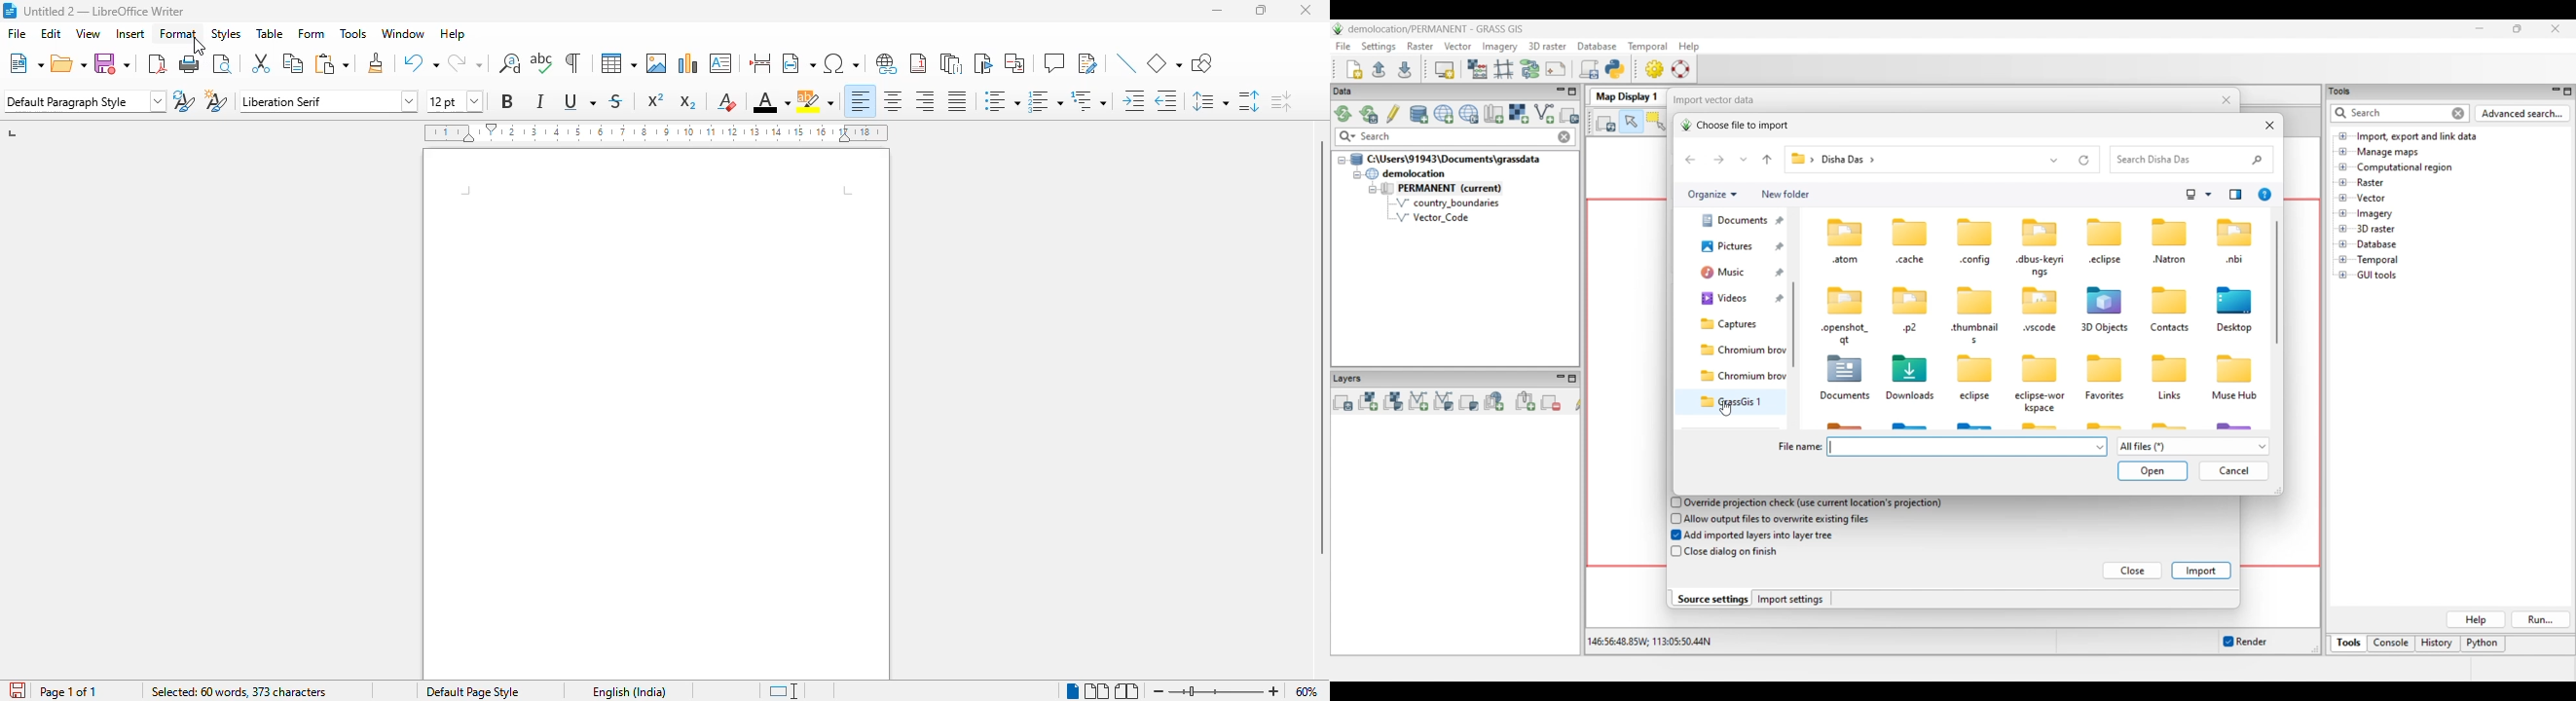 The height and width of the screenshot is (728, 2576). Describe the element at coordinates (785, 691) in the screenshot. I see `standard selection` at that location.